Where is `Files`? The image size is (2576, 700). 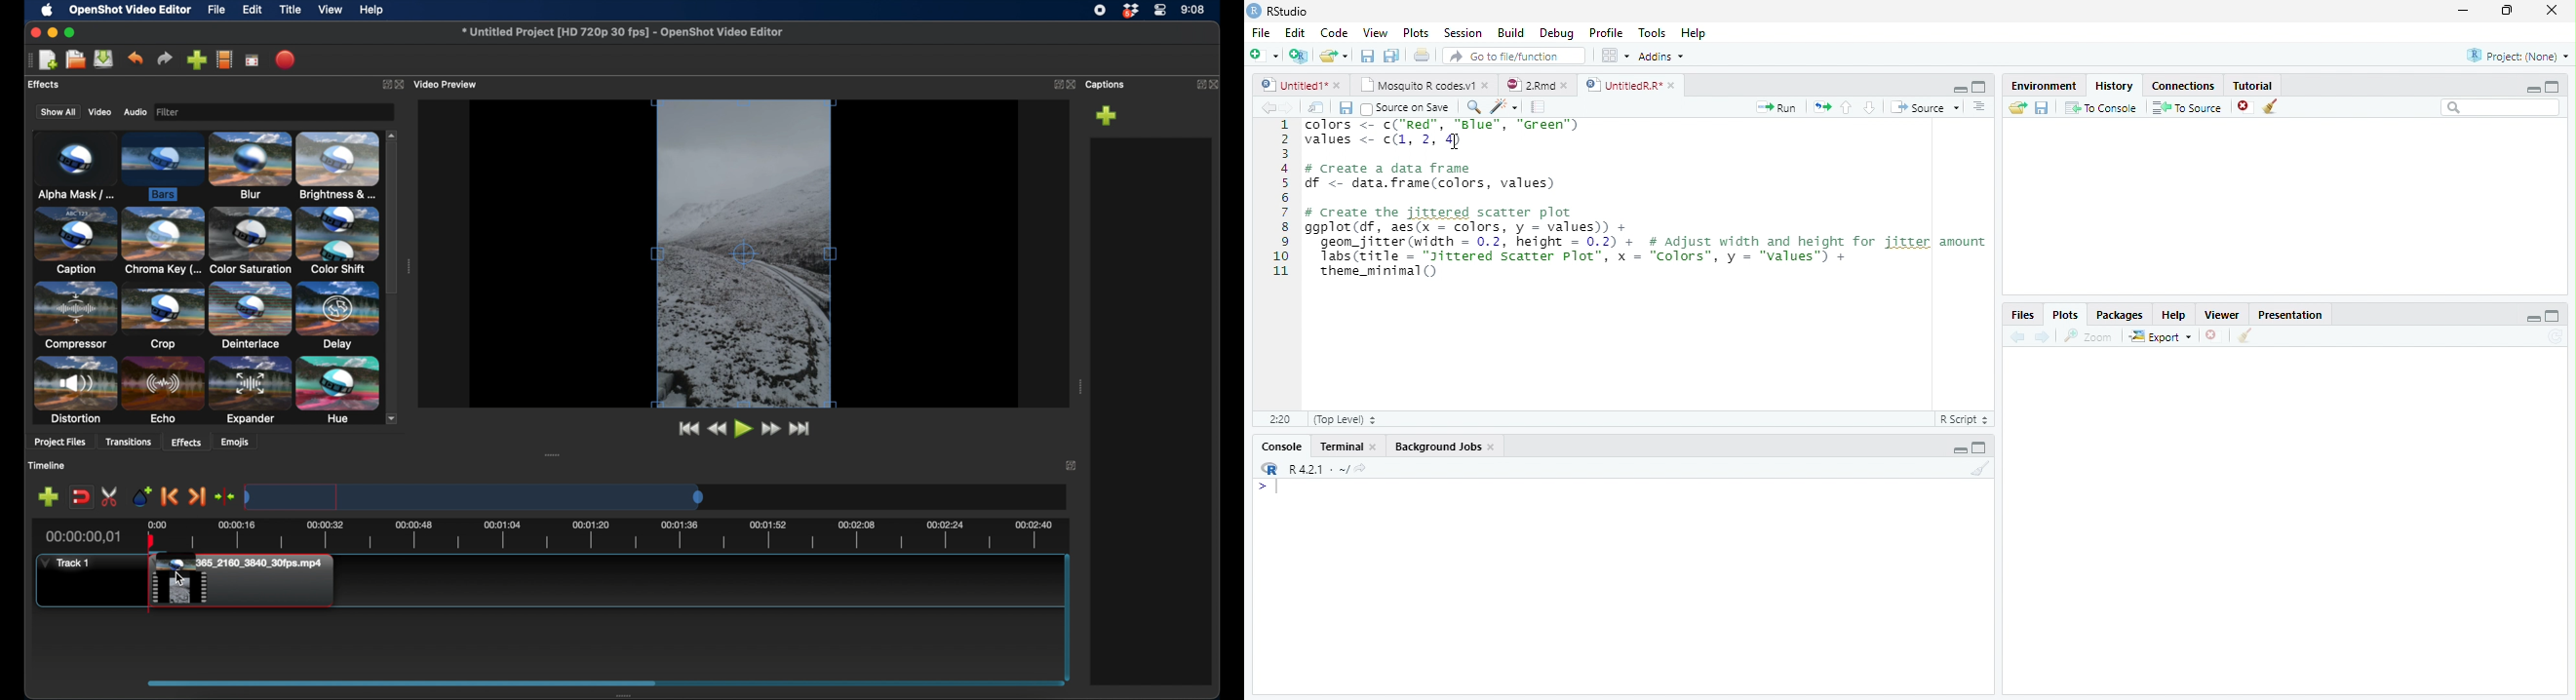 Files is located at coordinates (2023, 315).